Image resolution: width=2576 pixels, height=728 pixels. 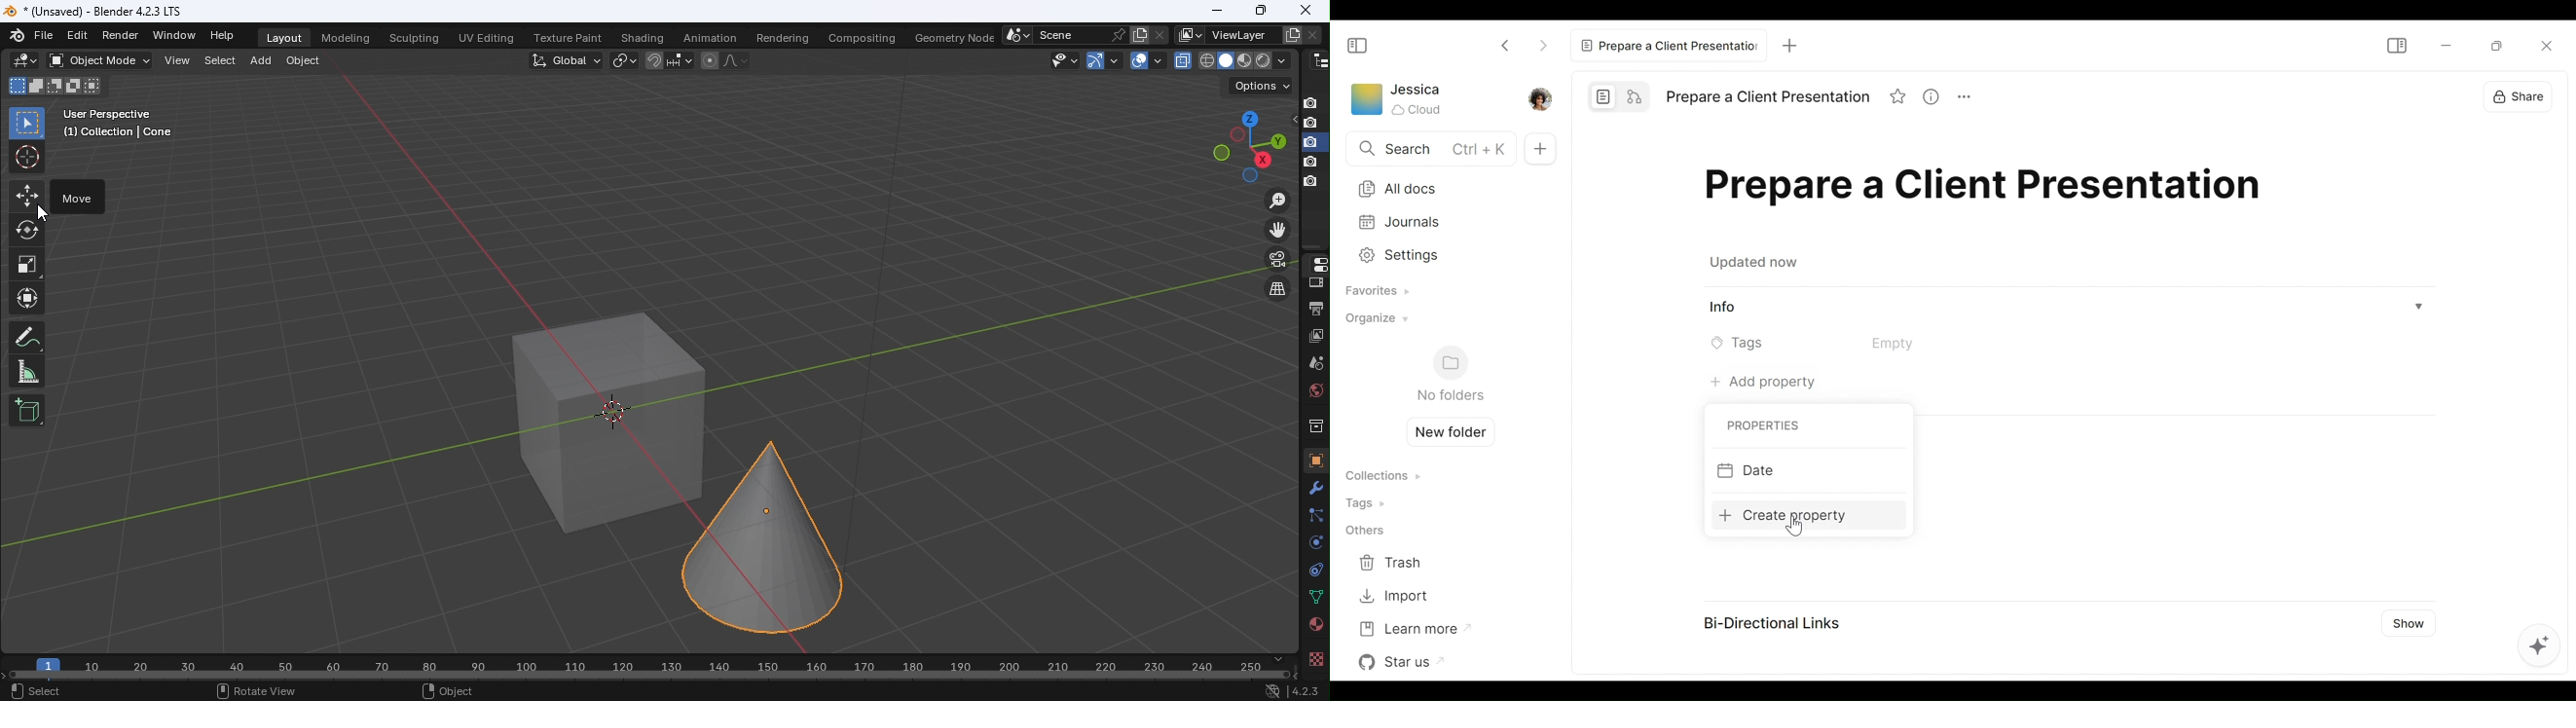 What do you see at coordinates (1936, 98) in the screenshot?
I see `View Information` at bounding box center [1936, 98].